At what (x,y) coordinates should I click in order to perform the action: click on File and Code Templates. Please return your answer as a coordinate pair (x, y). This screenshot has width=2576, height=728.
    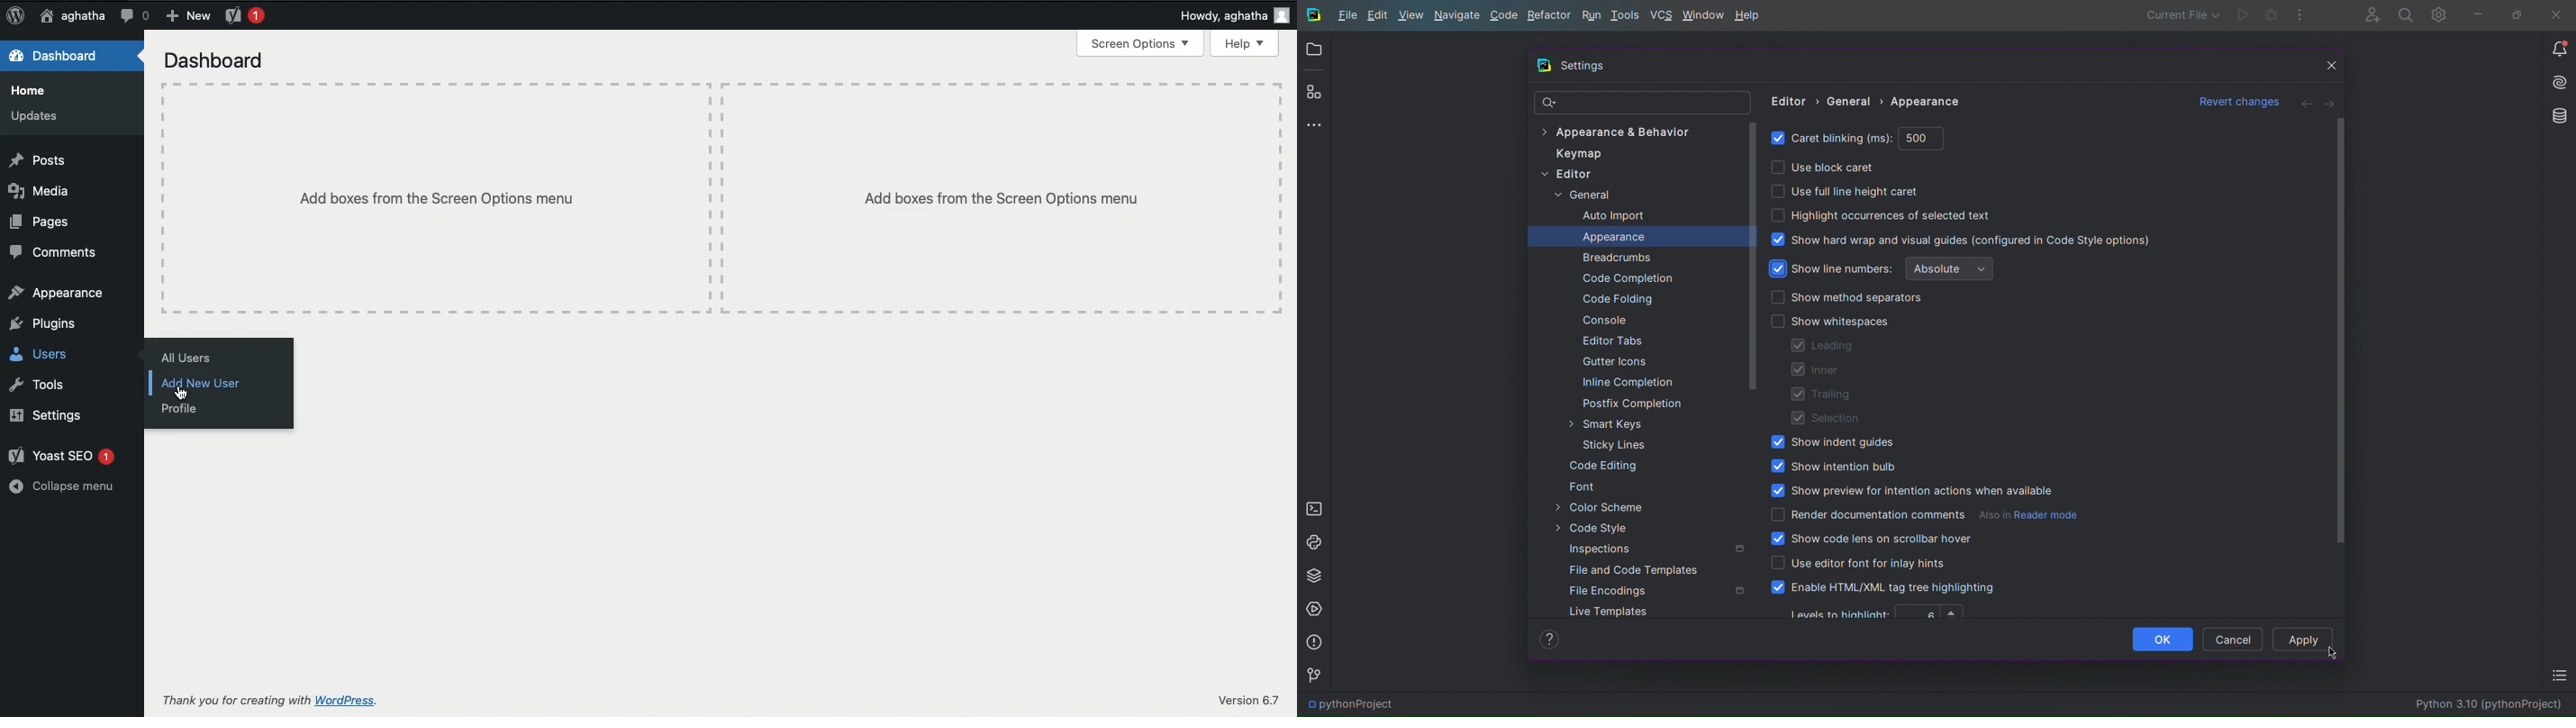
    Looking at the image, I should click on (1637, 570).